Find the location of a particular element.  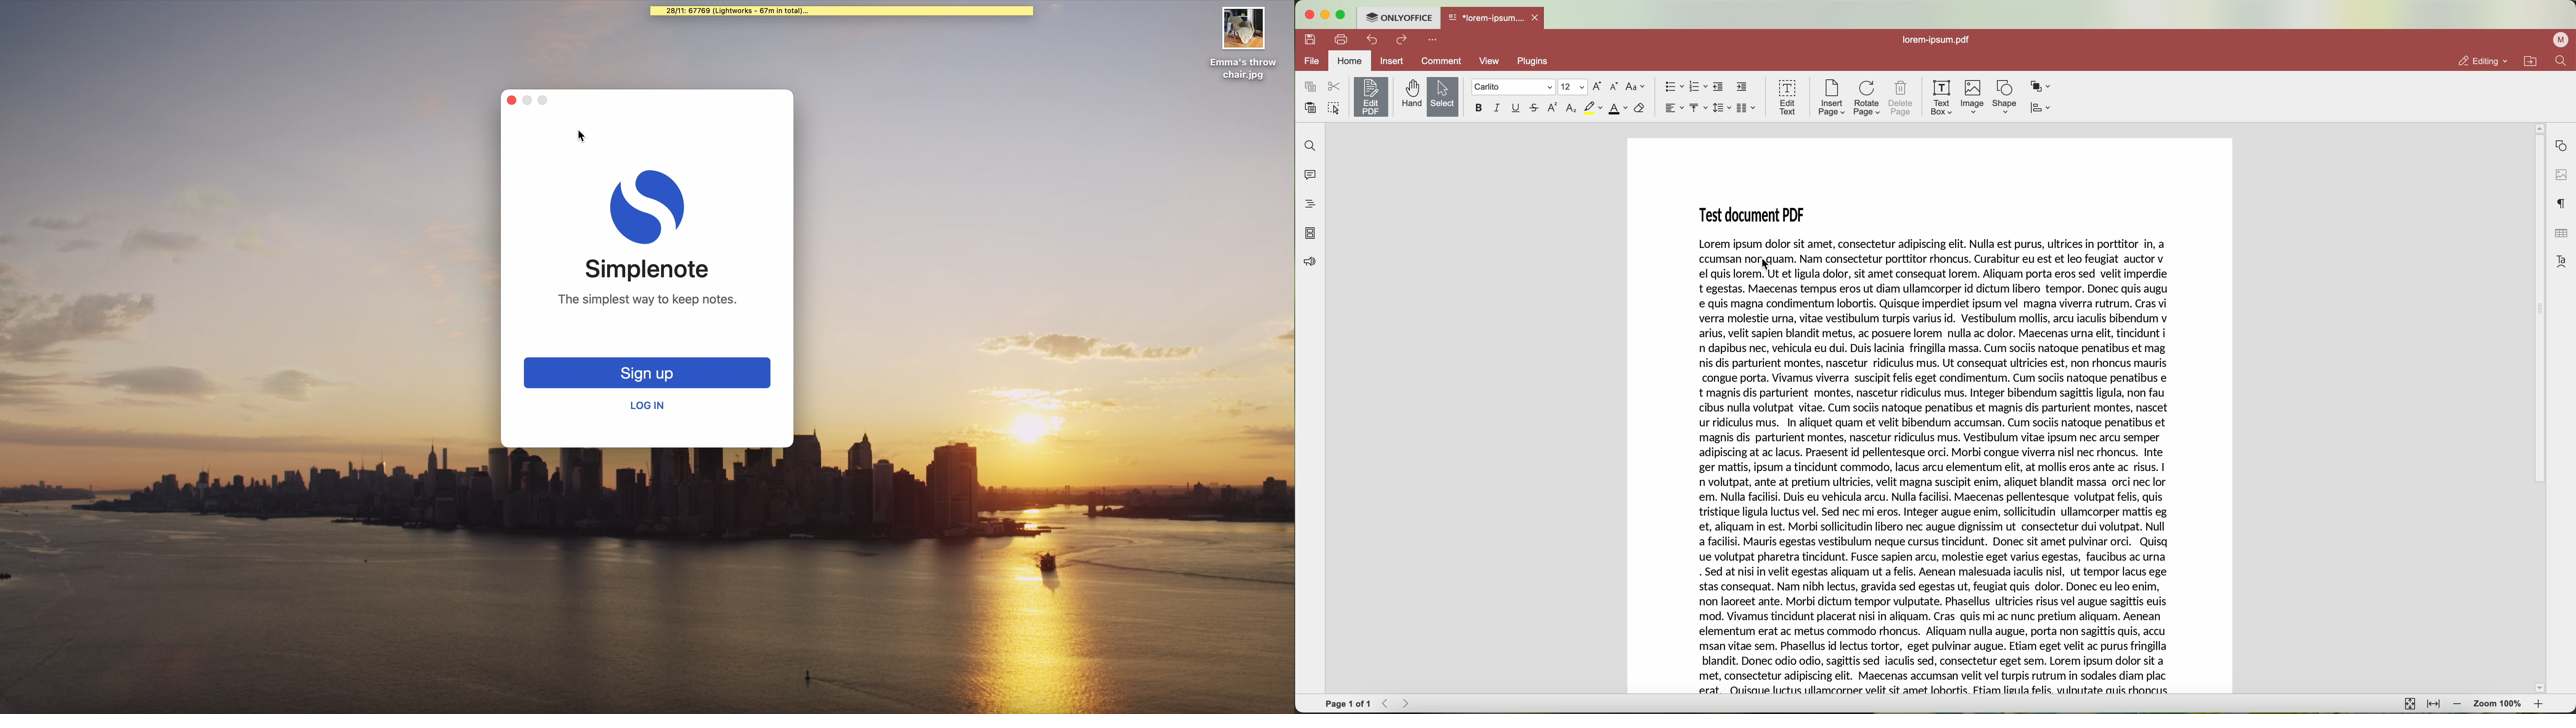

horizontal align is located at coordinates (1673, 108).